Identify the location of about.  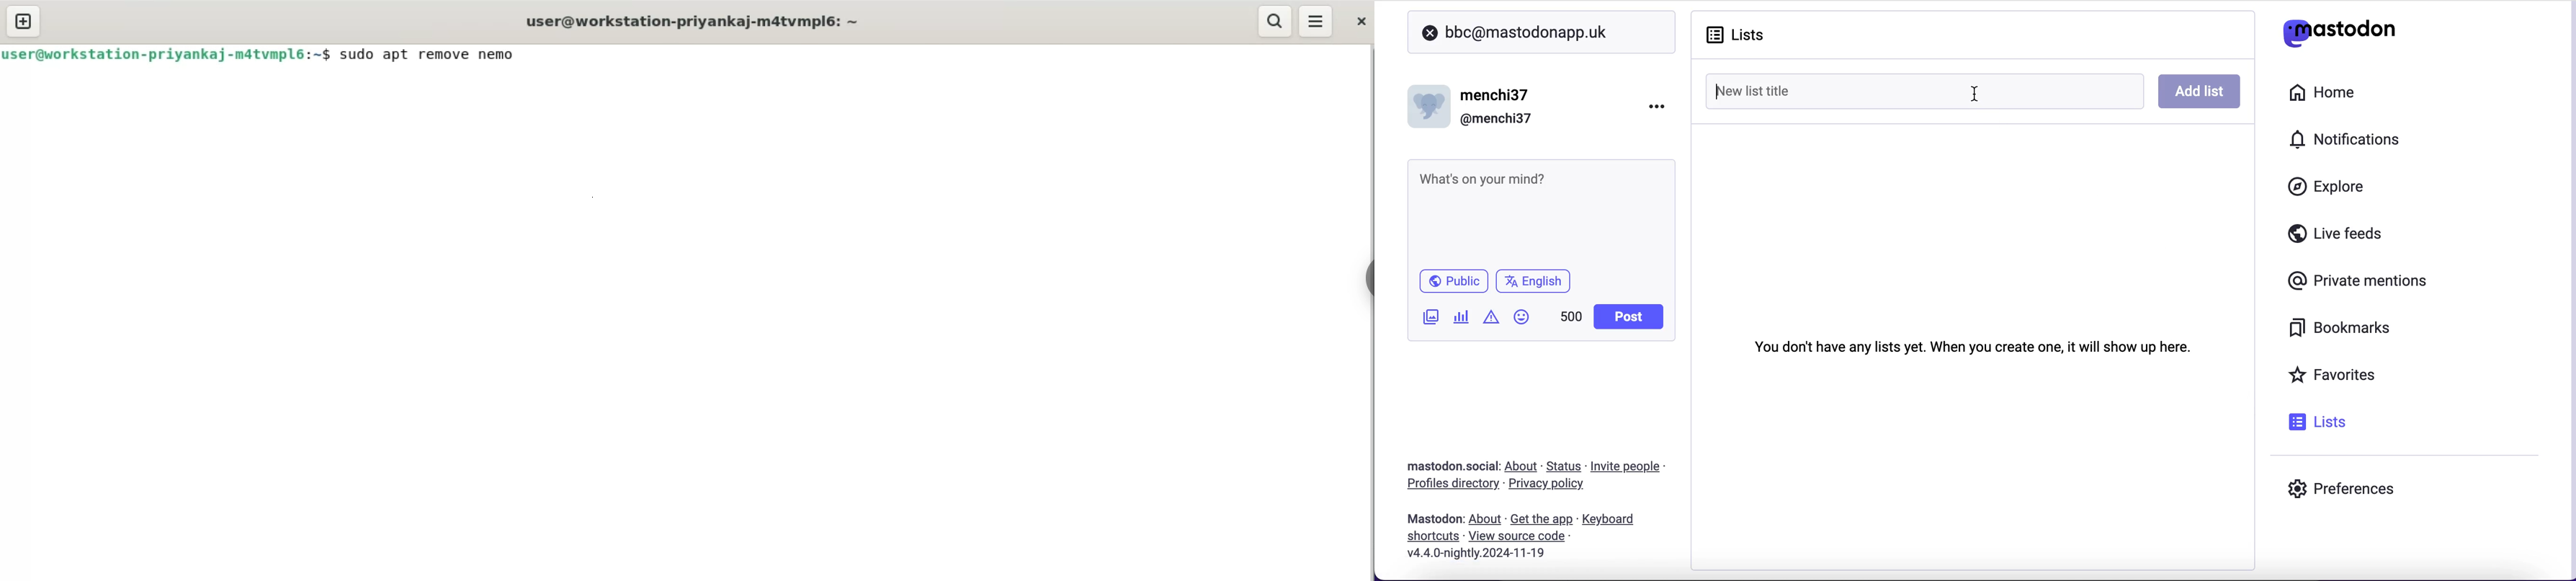
(1523, 466).